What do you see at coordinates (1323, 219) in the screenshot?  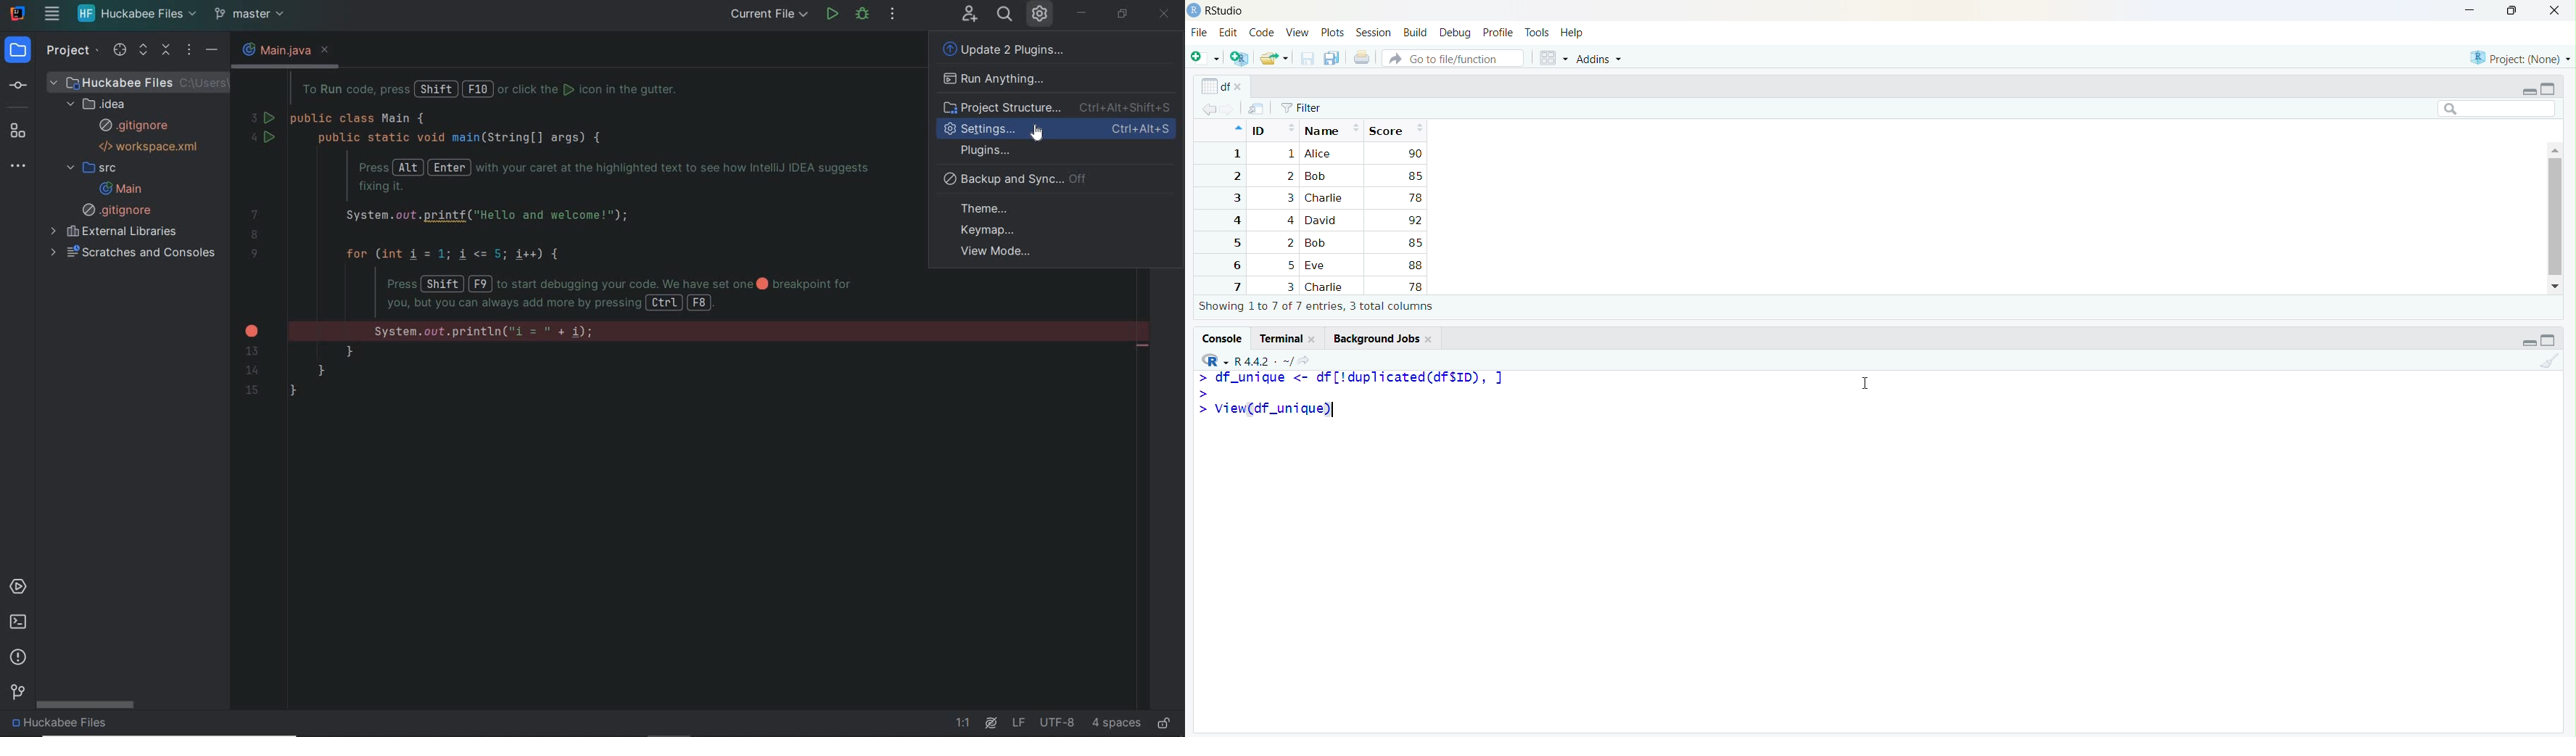 I see `David` at bounding box center [1323, 219].